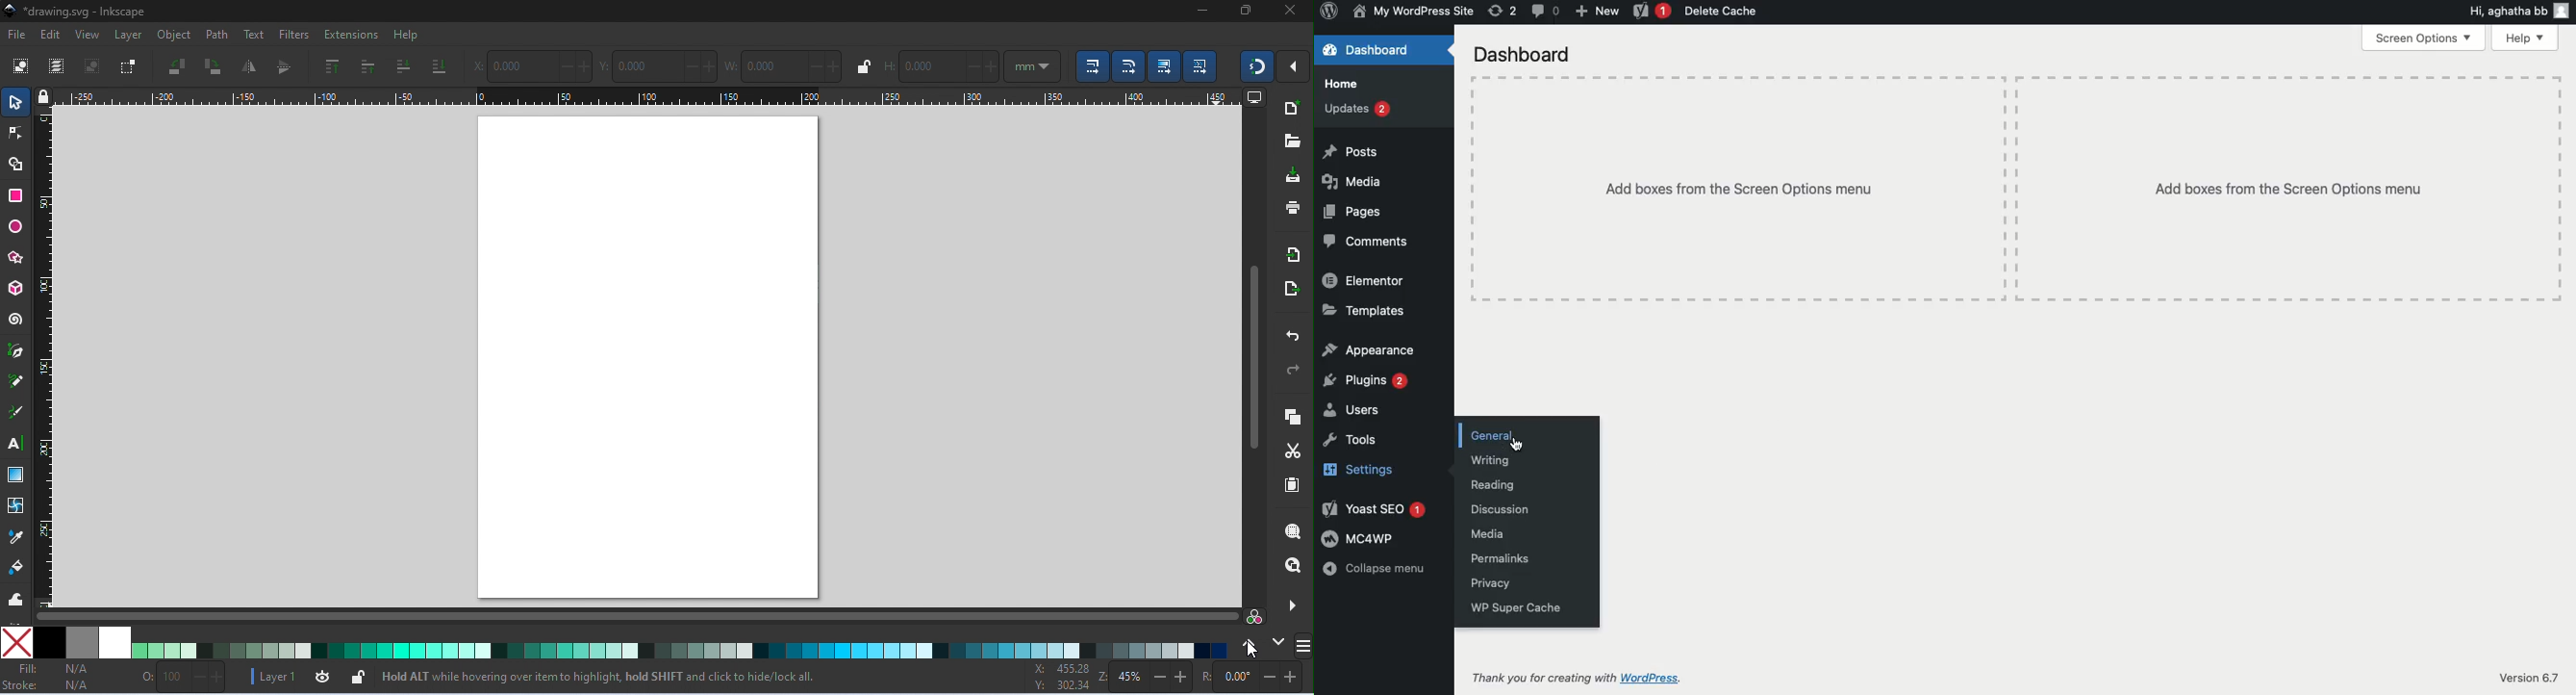 The image size is (2576, 700). What do you see at coordinates (1411, 11) in the screenshot?
I see `My wordpress Site` at bounding box center [1411, 11].